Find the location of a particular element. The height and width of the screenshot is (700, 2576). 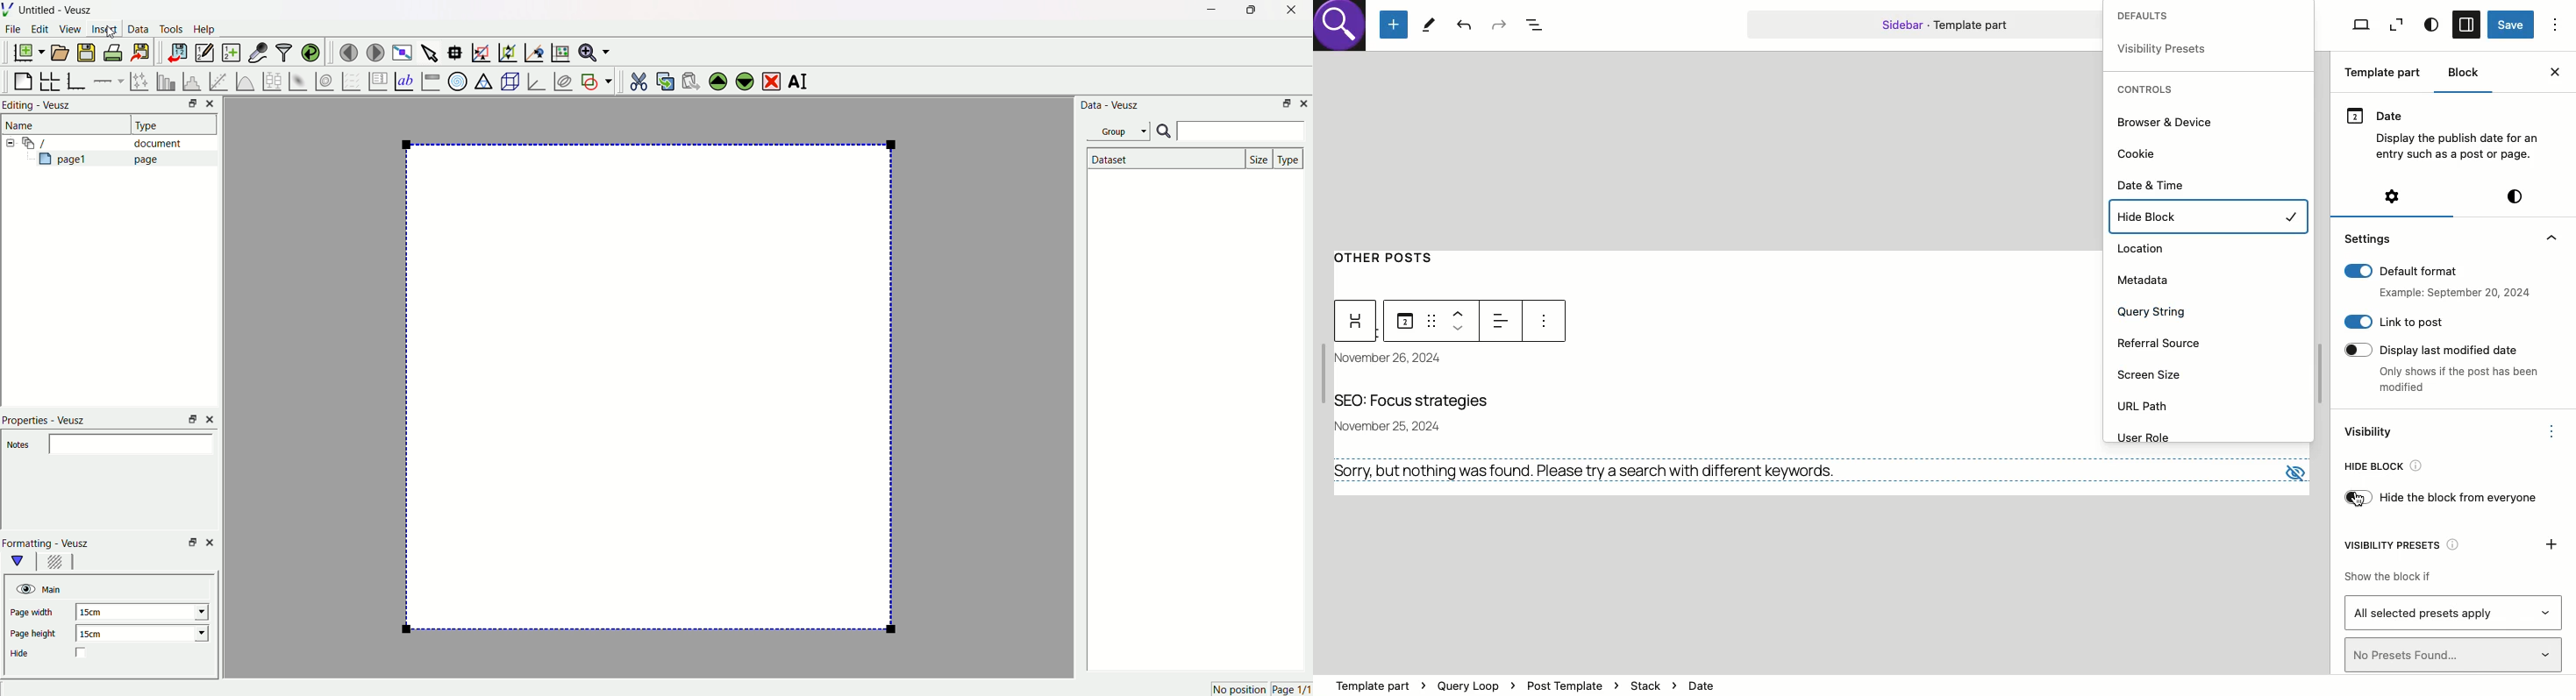

Options is located at coordinates (2556, 24).